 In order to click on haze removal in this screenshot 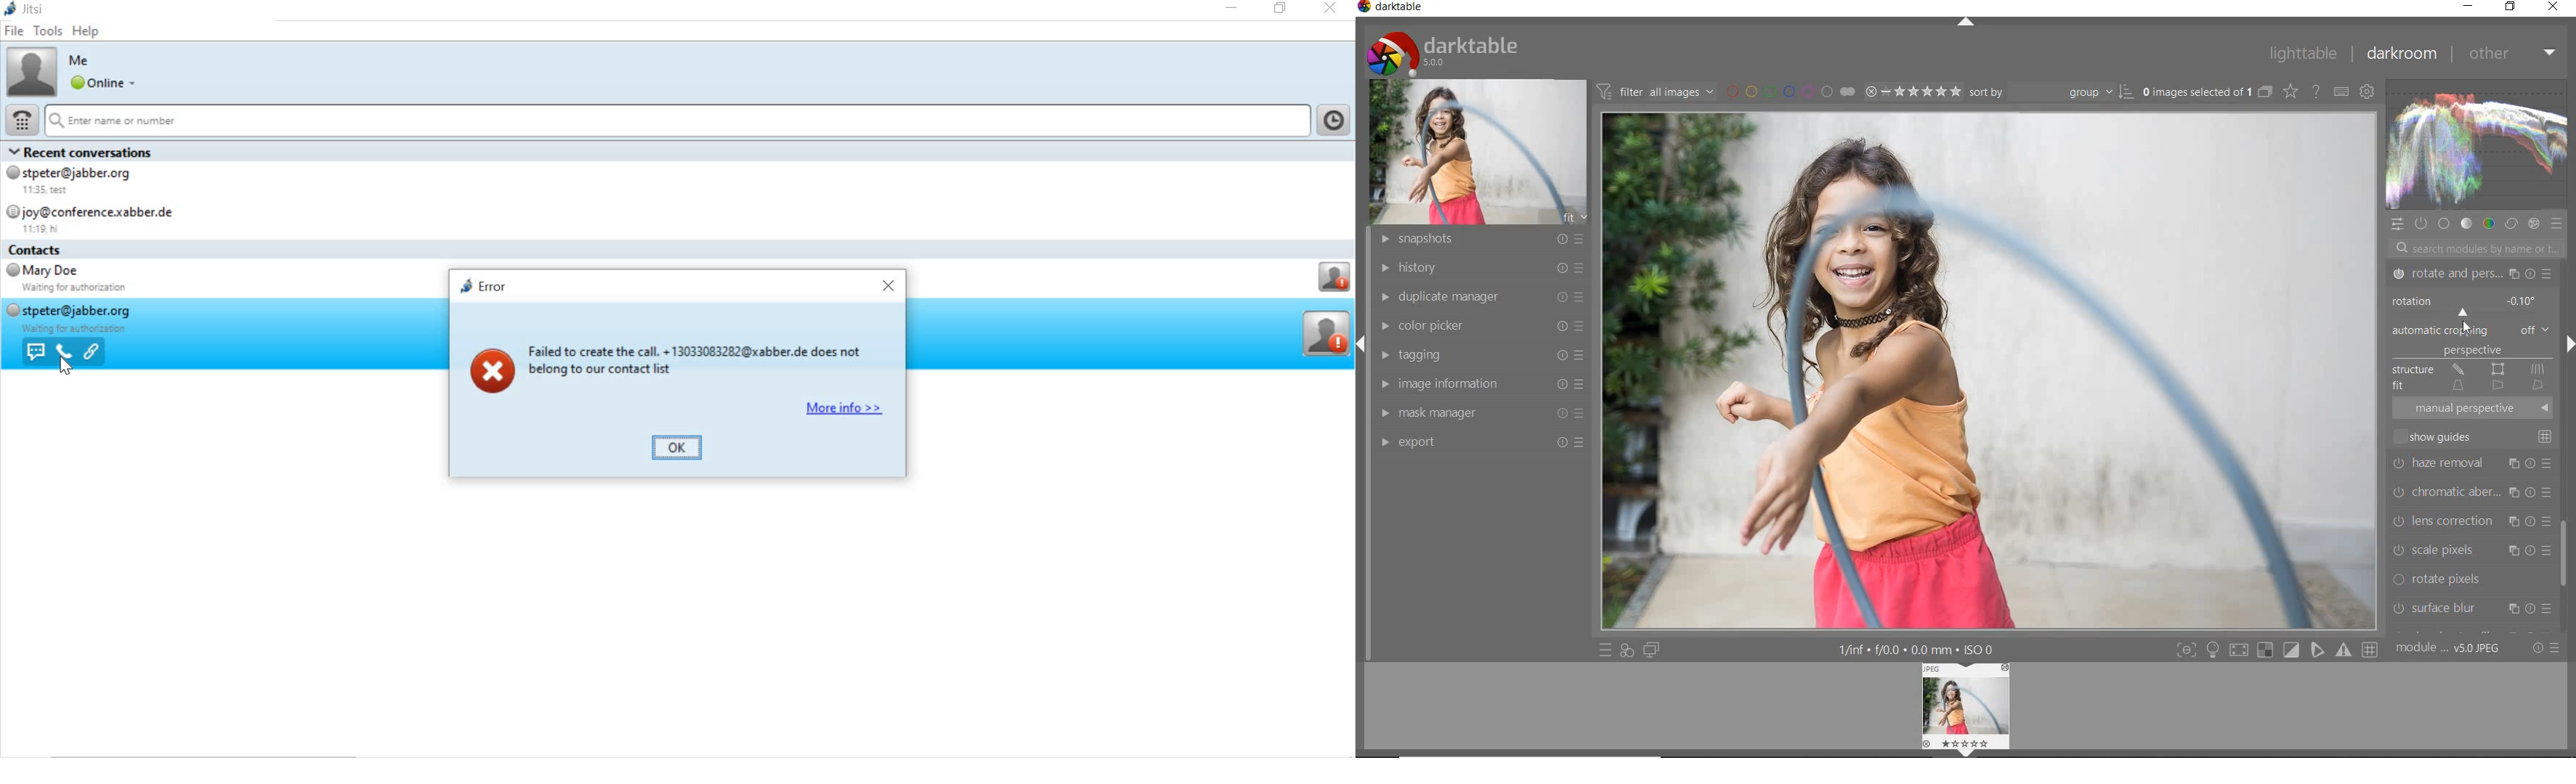, I will do `click(2473, 462)`.